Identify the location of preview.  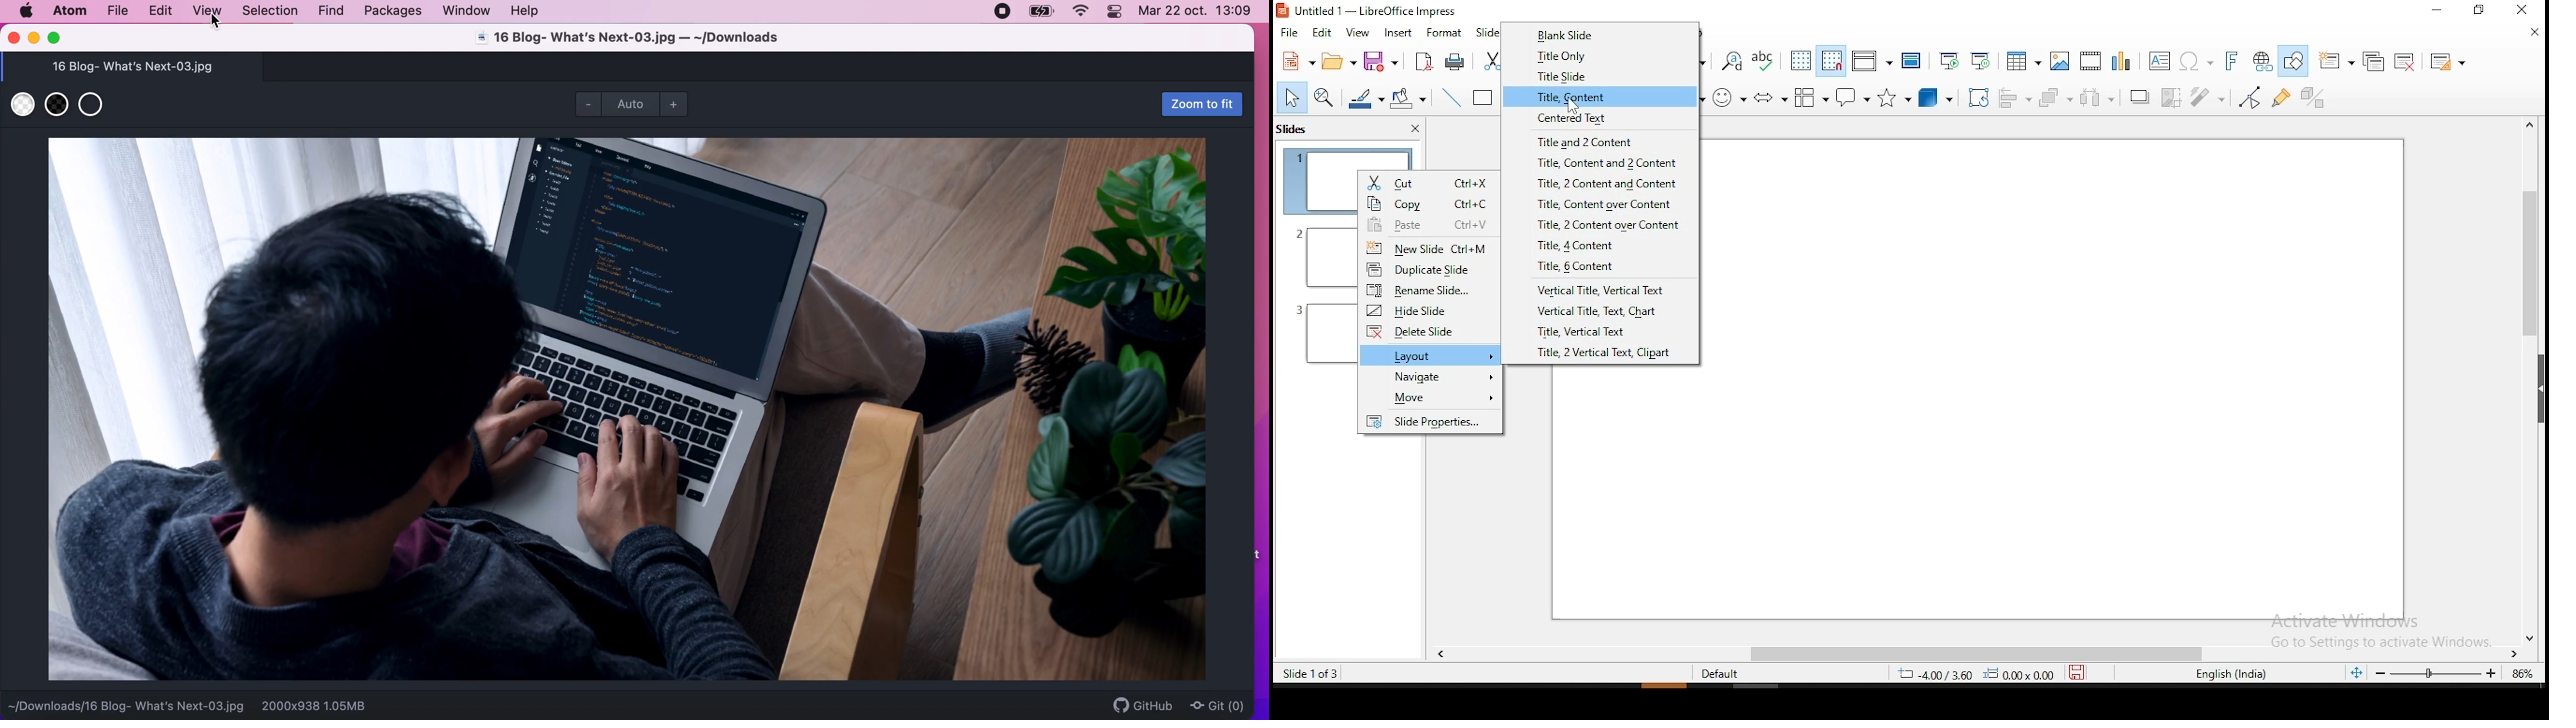
(628, 411).